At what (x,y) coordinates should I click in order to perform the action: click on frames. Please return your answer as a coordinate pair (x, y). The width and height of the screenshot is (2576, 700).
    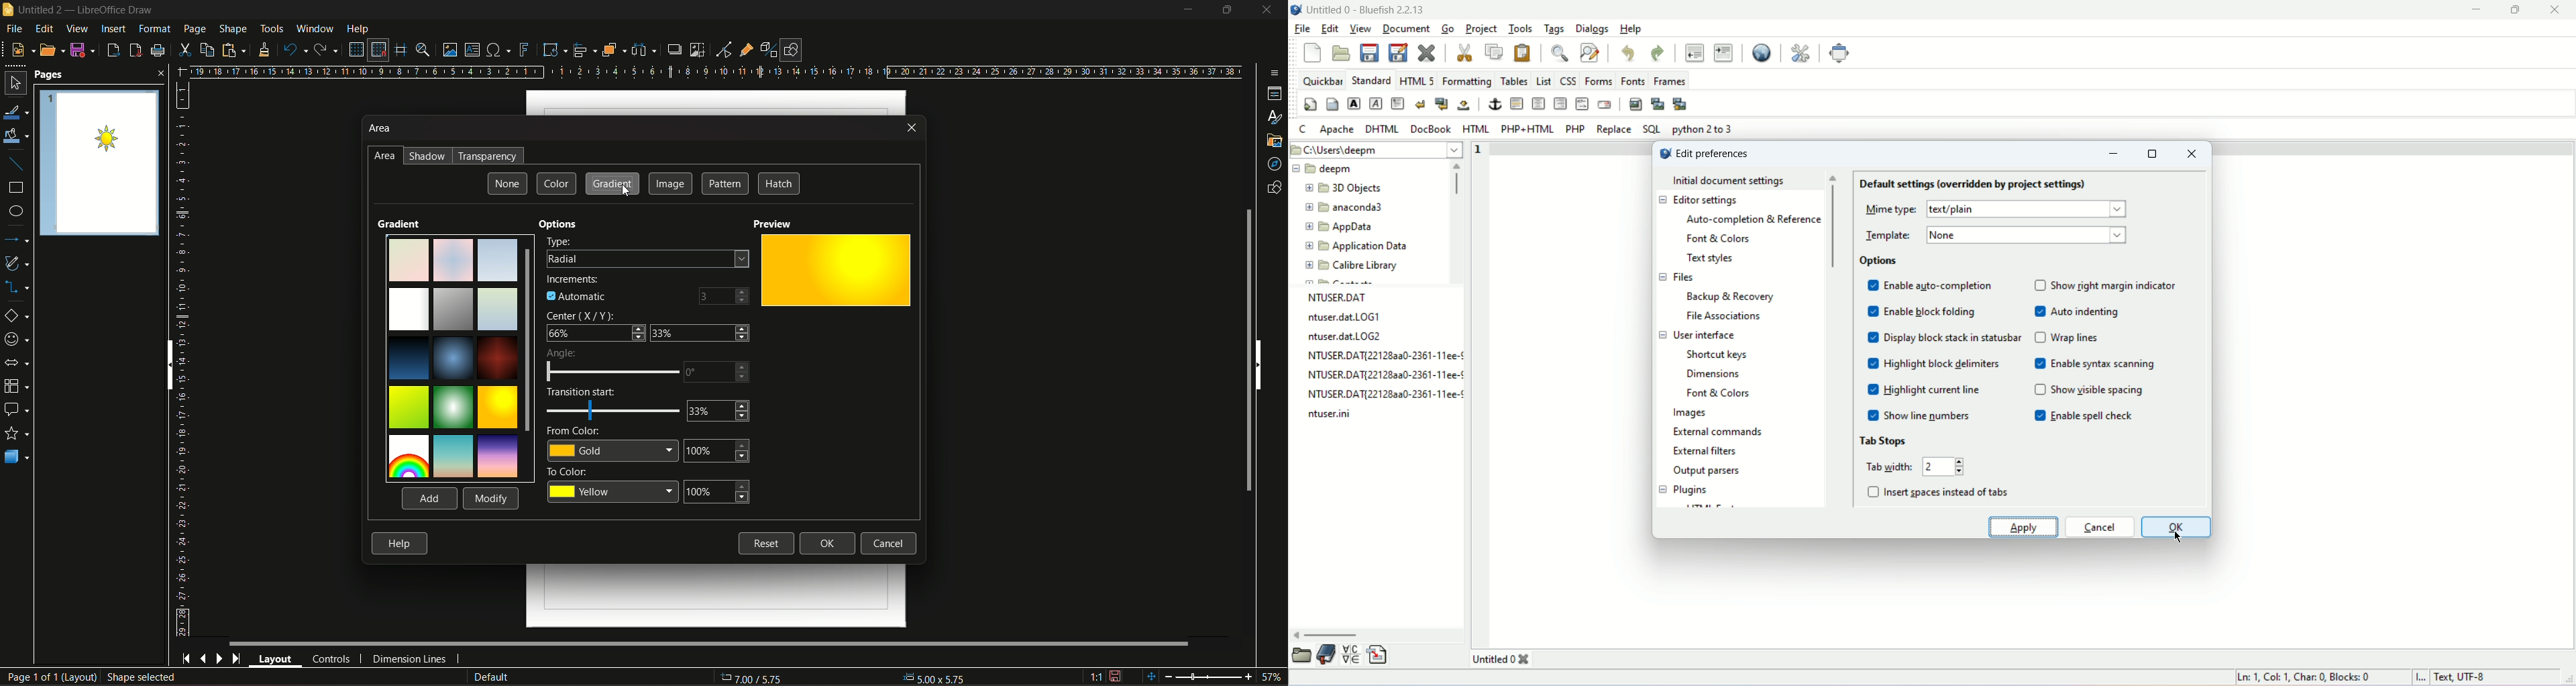
    Looking at the image, I should click on (1669, 81).